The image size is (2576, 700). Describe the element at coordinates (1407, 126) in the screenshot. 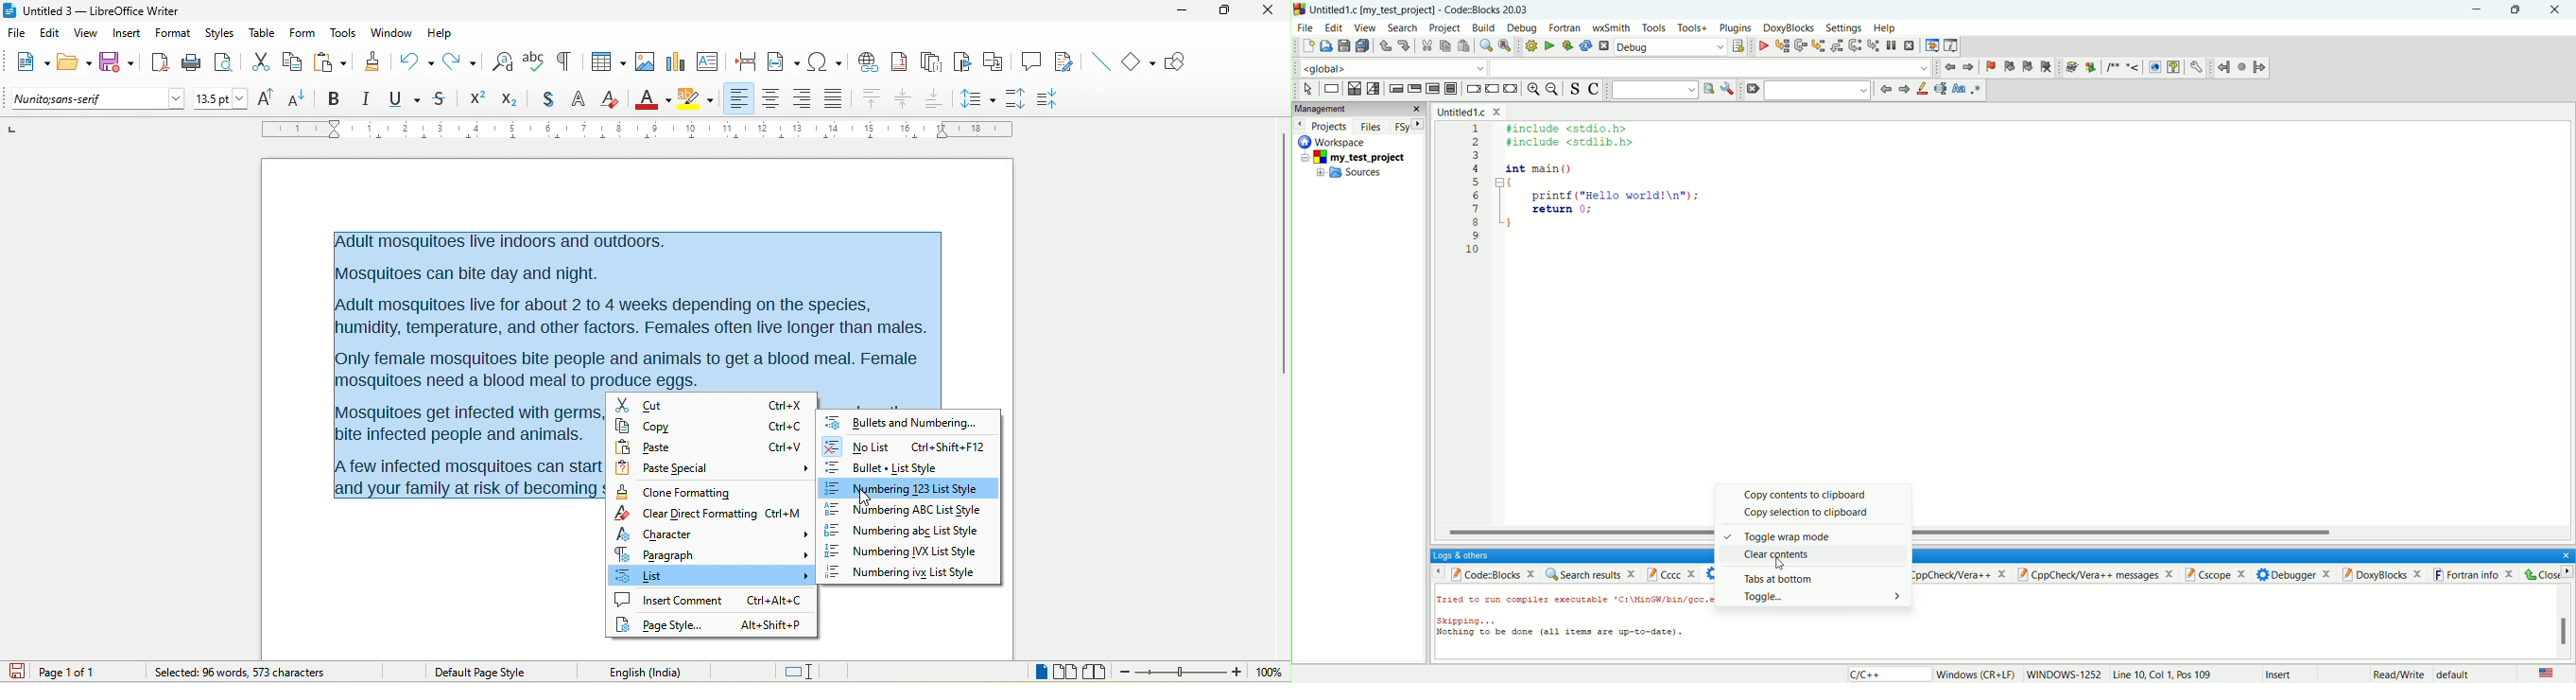

I see `FSy` at that location.